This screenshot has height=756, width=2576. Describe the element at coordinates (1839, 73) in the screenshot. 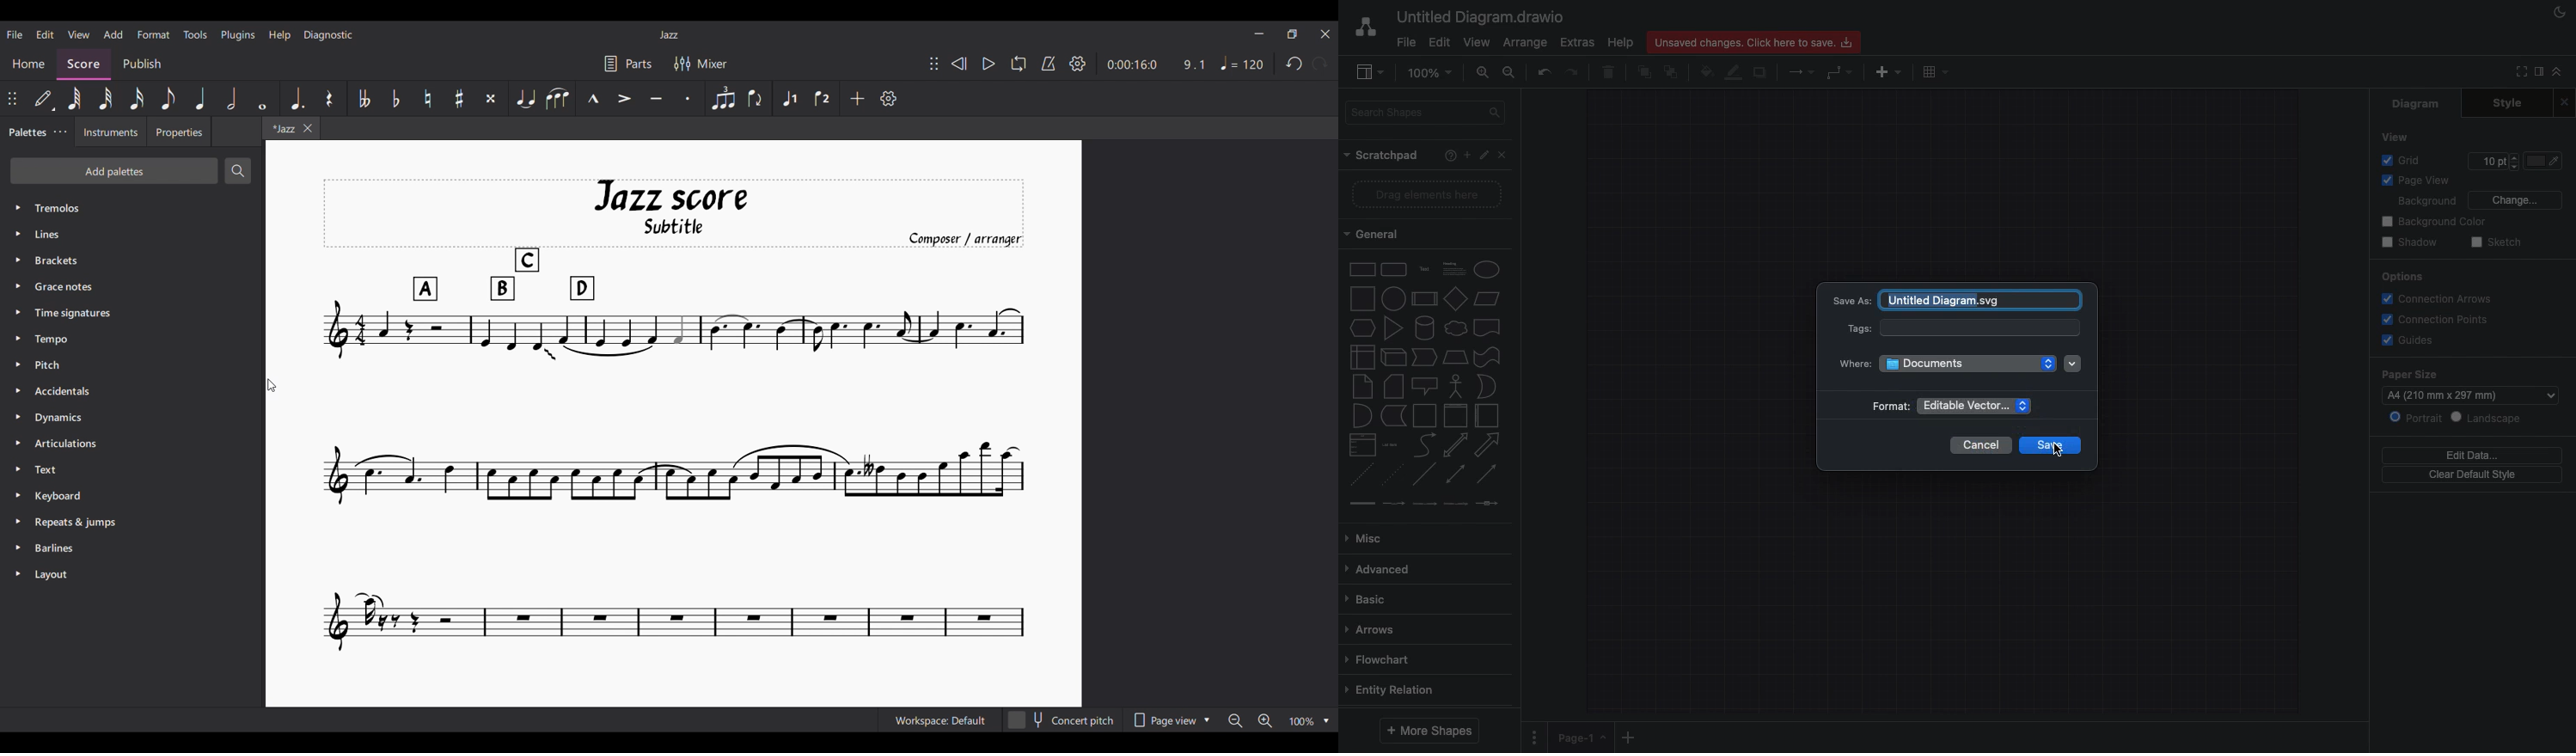

I see `Waypoints` at that location.